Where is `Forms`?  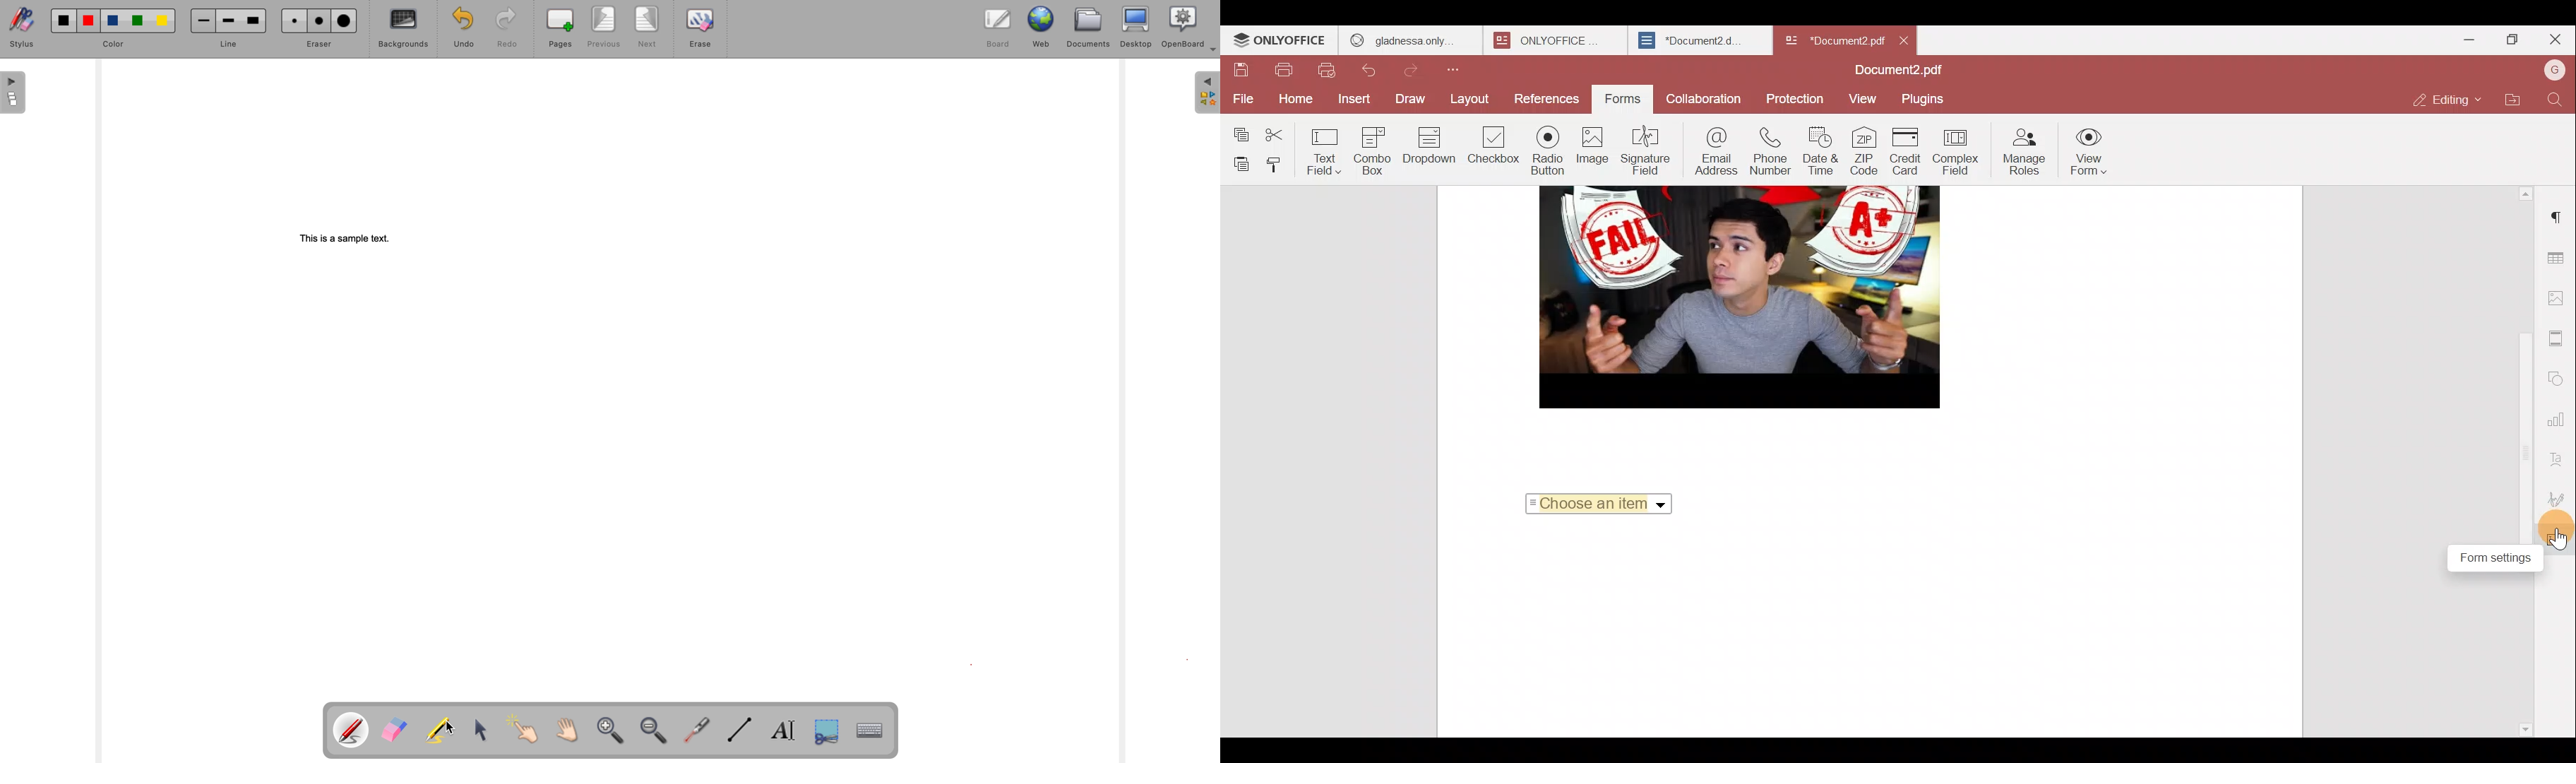
Forms is located at coordinates (1618, 100).